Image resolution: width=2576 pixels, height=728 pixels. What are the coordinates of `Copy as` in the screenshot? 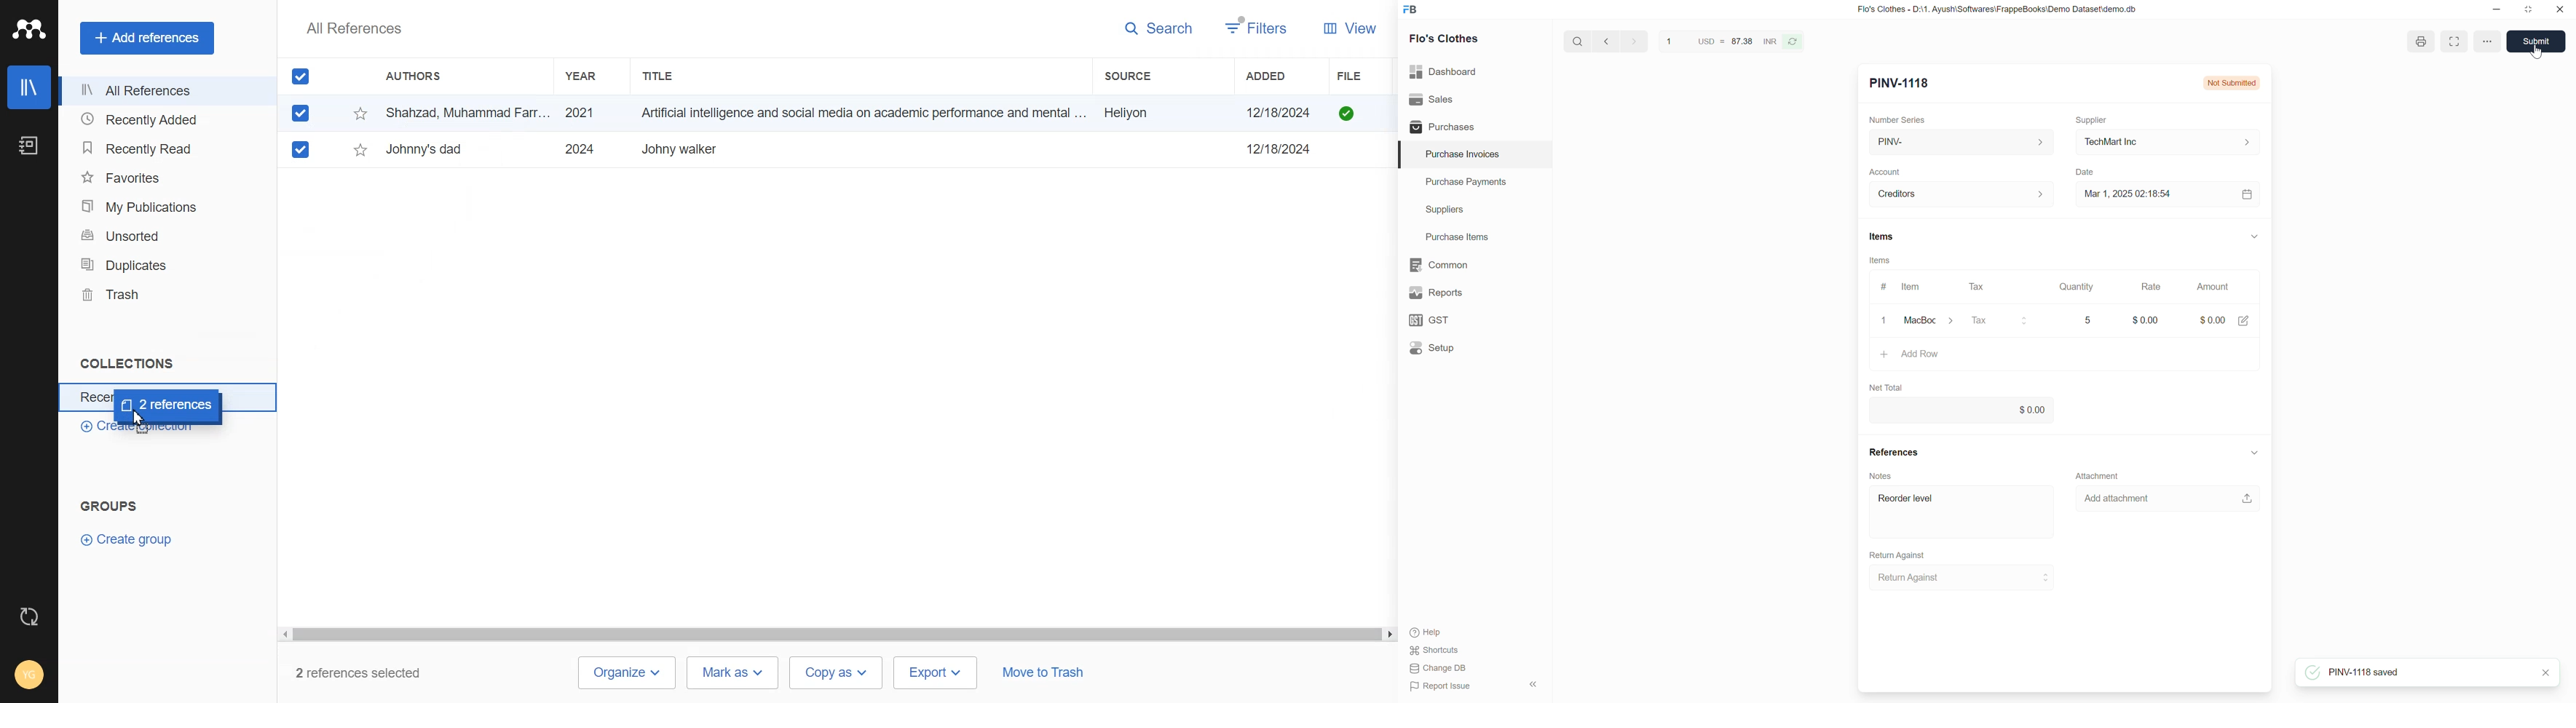 It's located at (837, 673).